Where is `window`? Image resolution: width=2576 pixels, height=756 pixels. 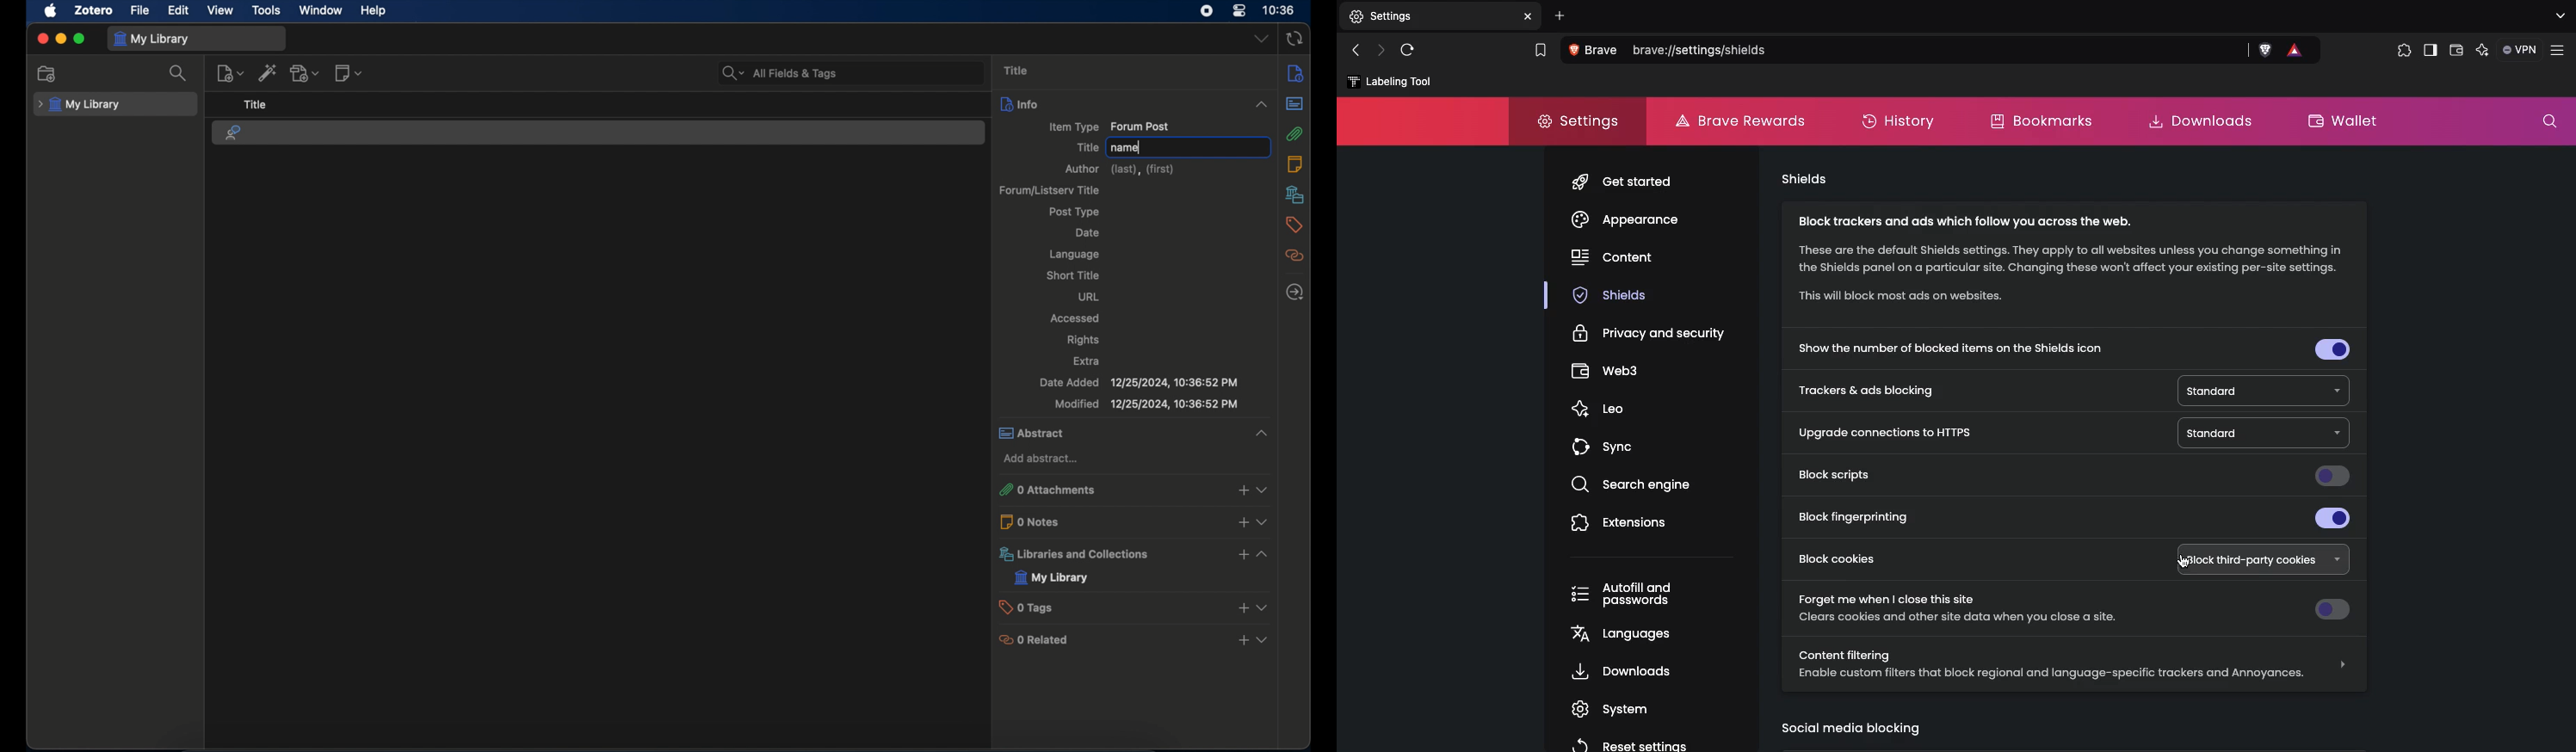
window is located at coordinates (321, 10).